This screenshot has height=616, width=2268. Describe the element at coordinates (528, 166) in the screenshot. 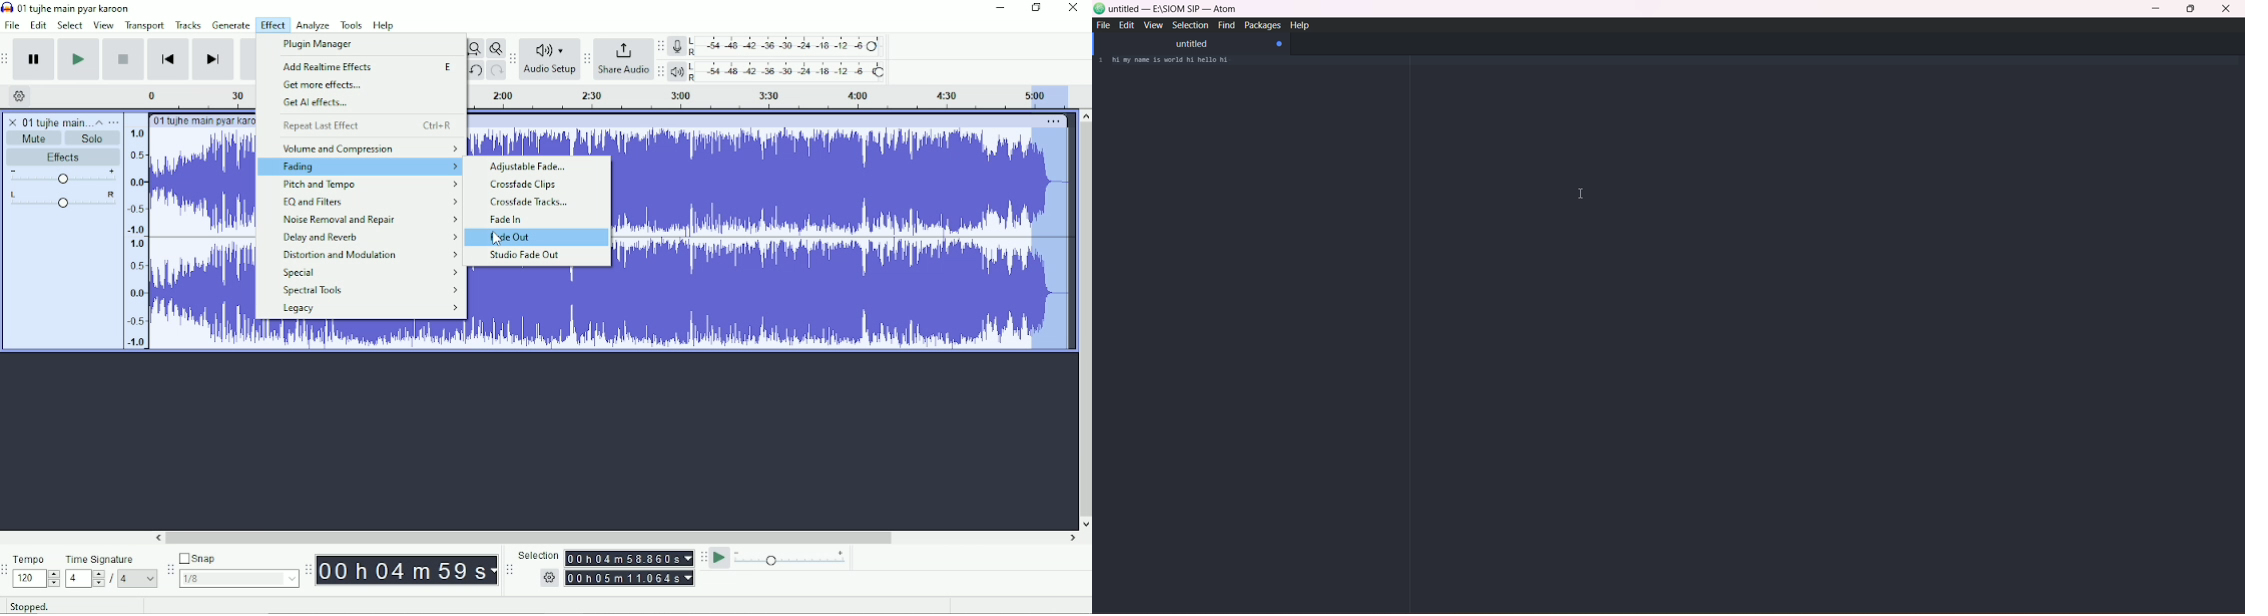

I see `Adjustable Fade` at that location.